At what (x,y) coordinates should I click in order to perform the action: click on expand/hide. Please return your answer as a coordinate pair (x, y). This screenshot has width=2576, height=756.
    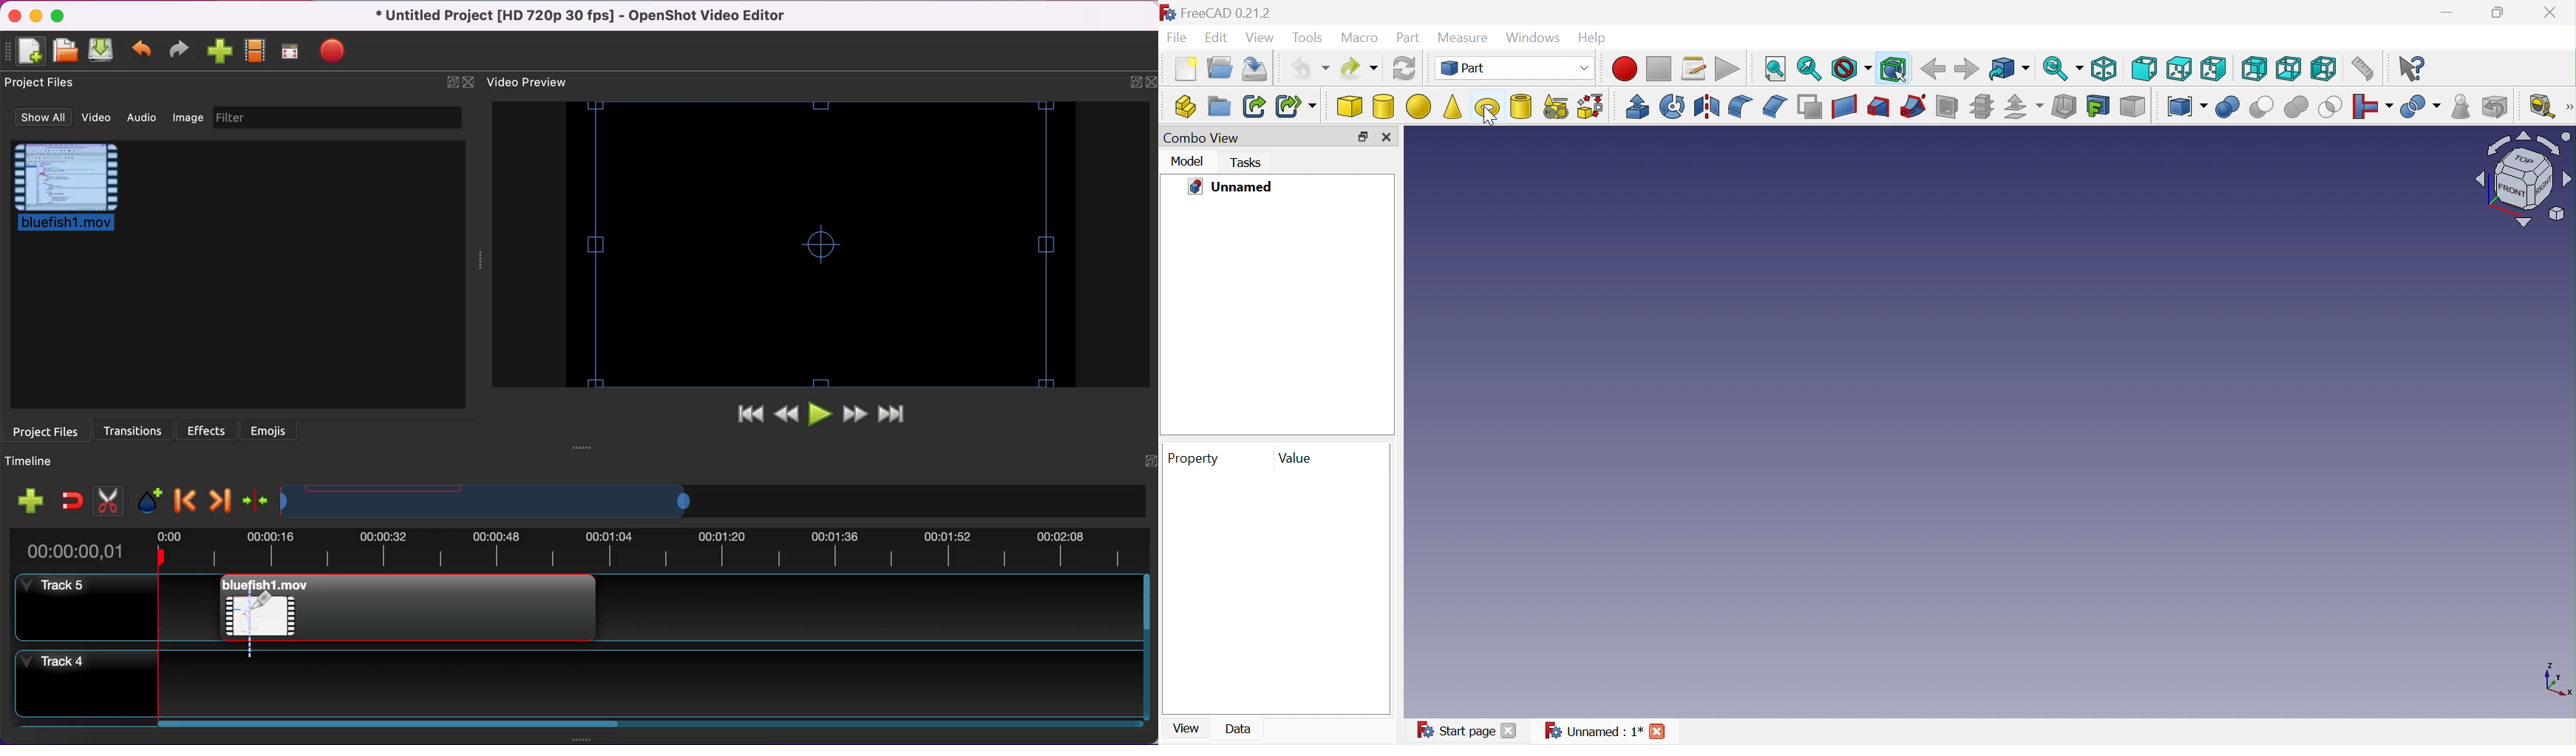
    Looking at the image, I should click on (1130, 82).